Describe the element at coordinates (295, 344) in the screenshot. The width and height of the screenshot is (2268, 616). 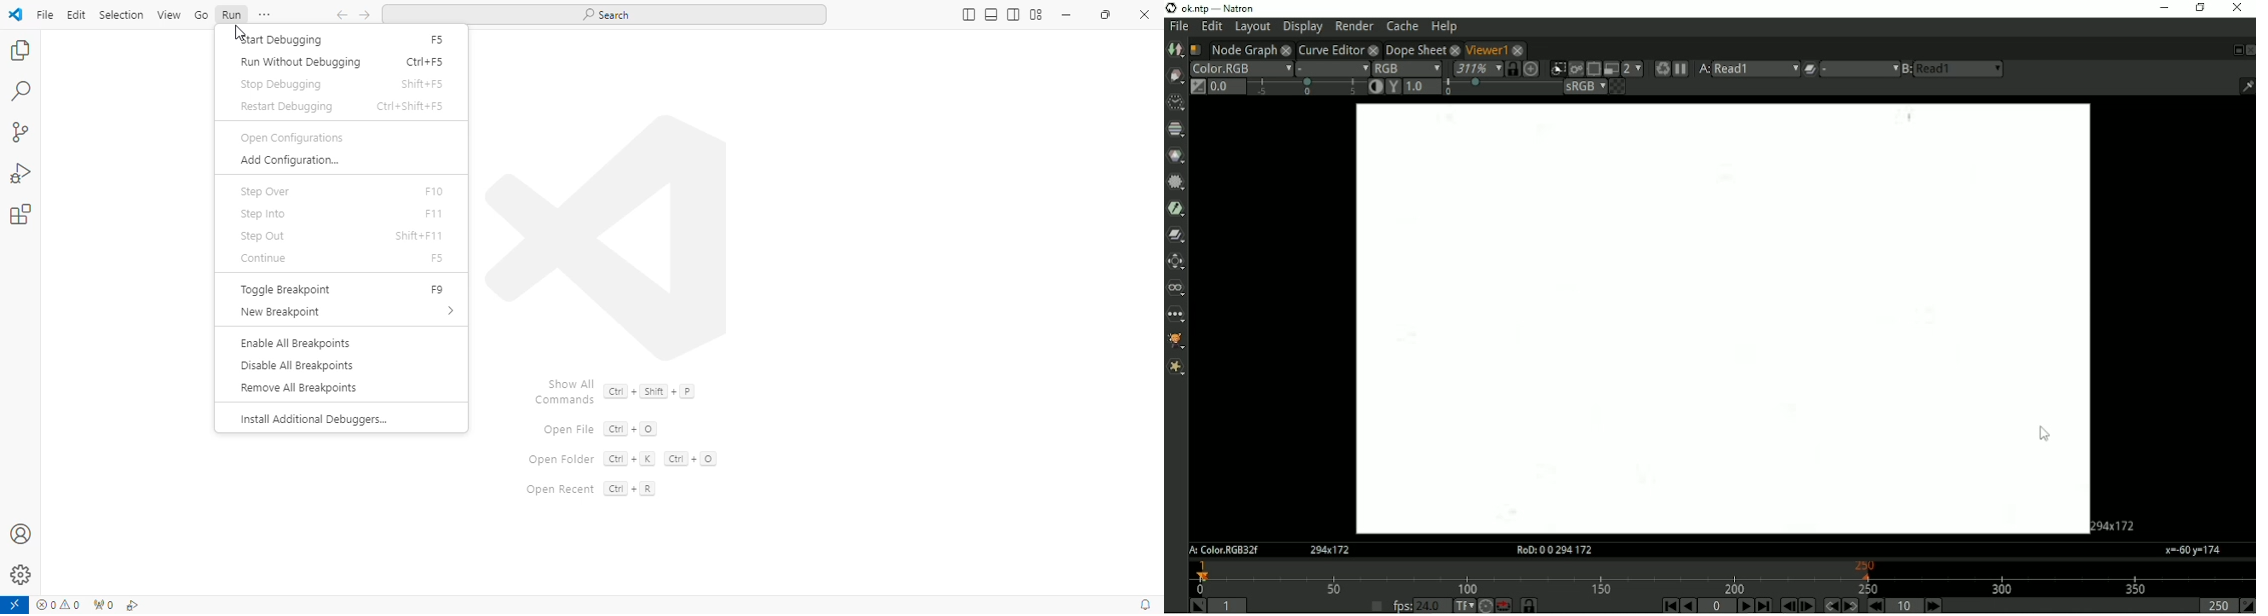
I see `enable all breakpoints` at that location.